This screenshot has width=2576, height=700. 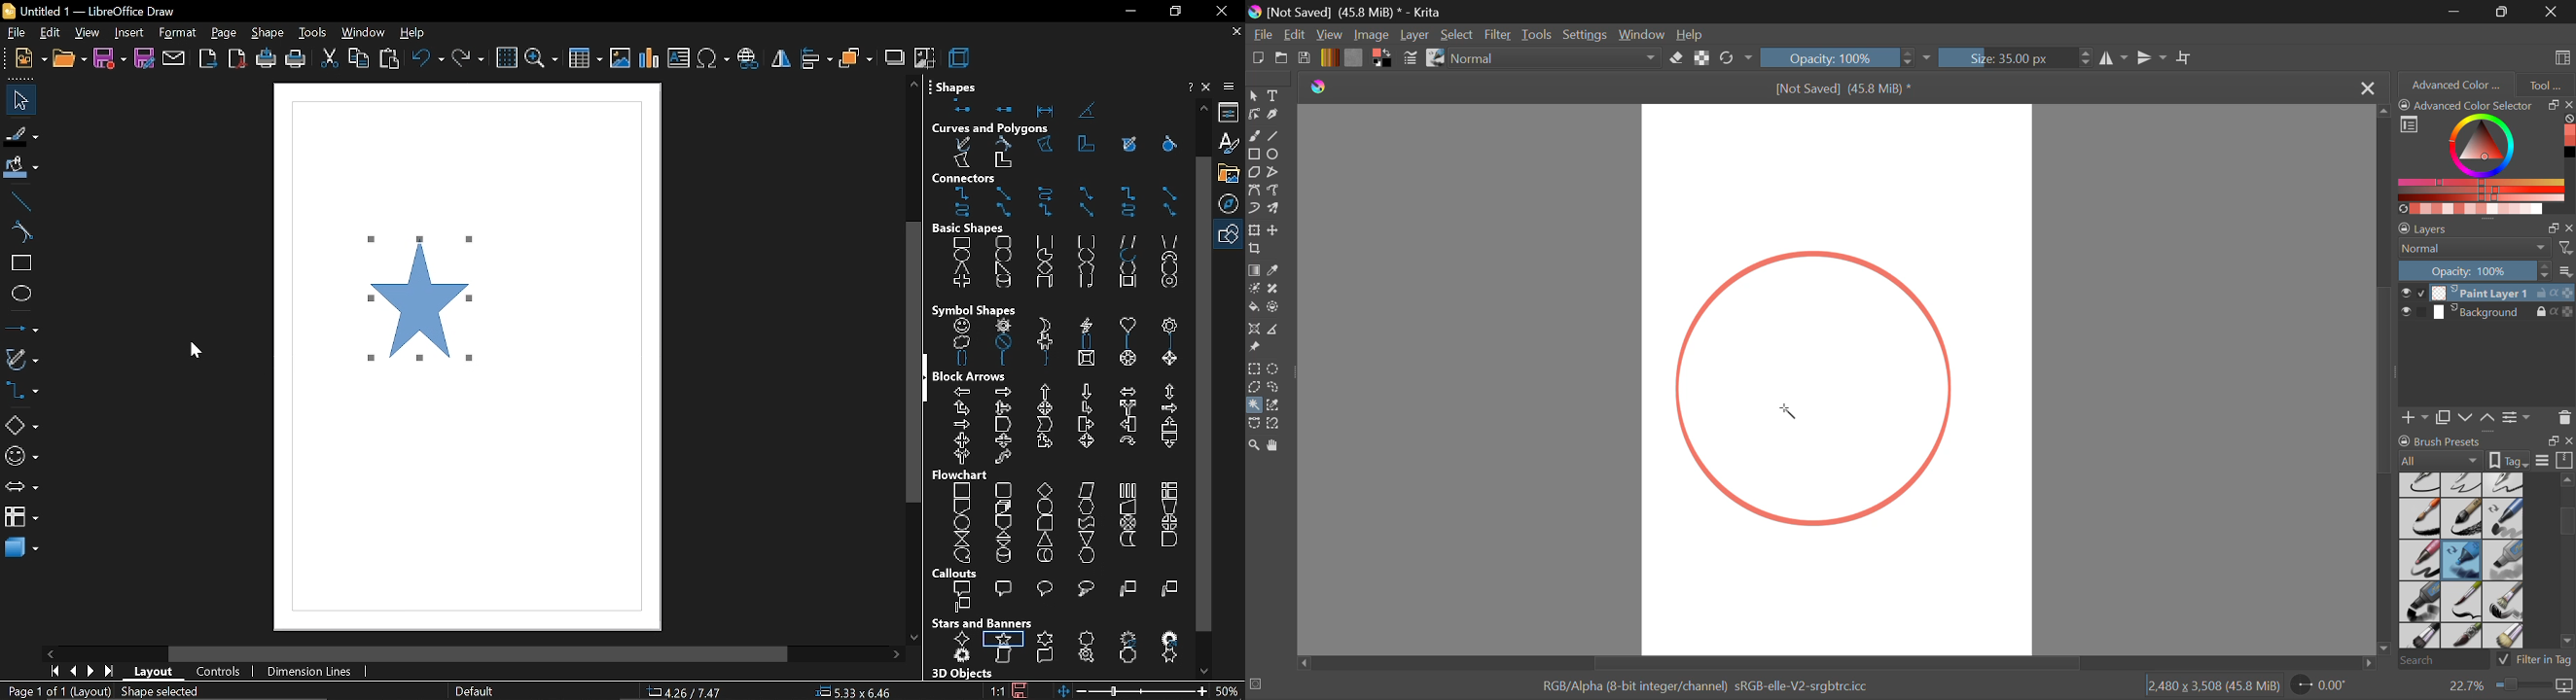 I want to click on stars and banners, so click(x=984, y=623).